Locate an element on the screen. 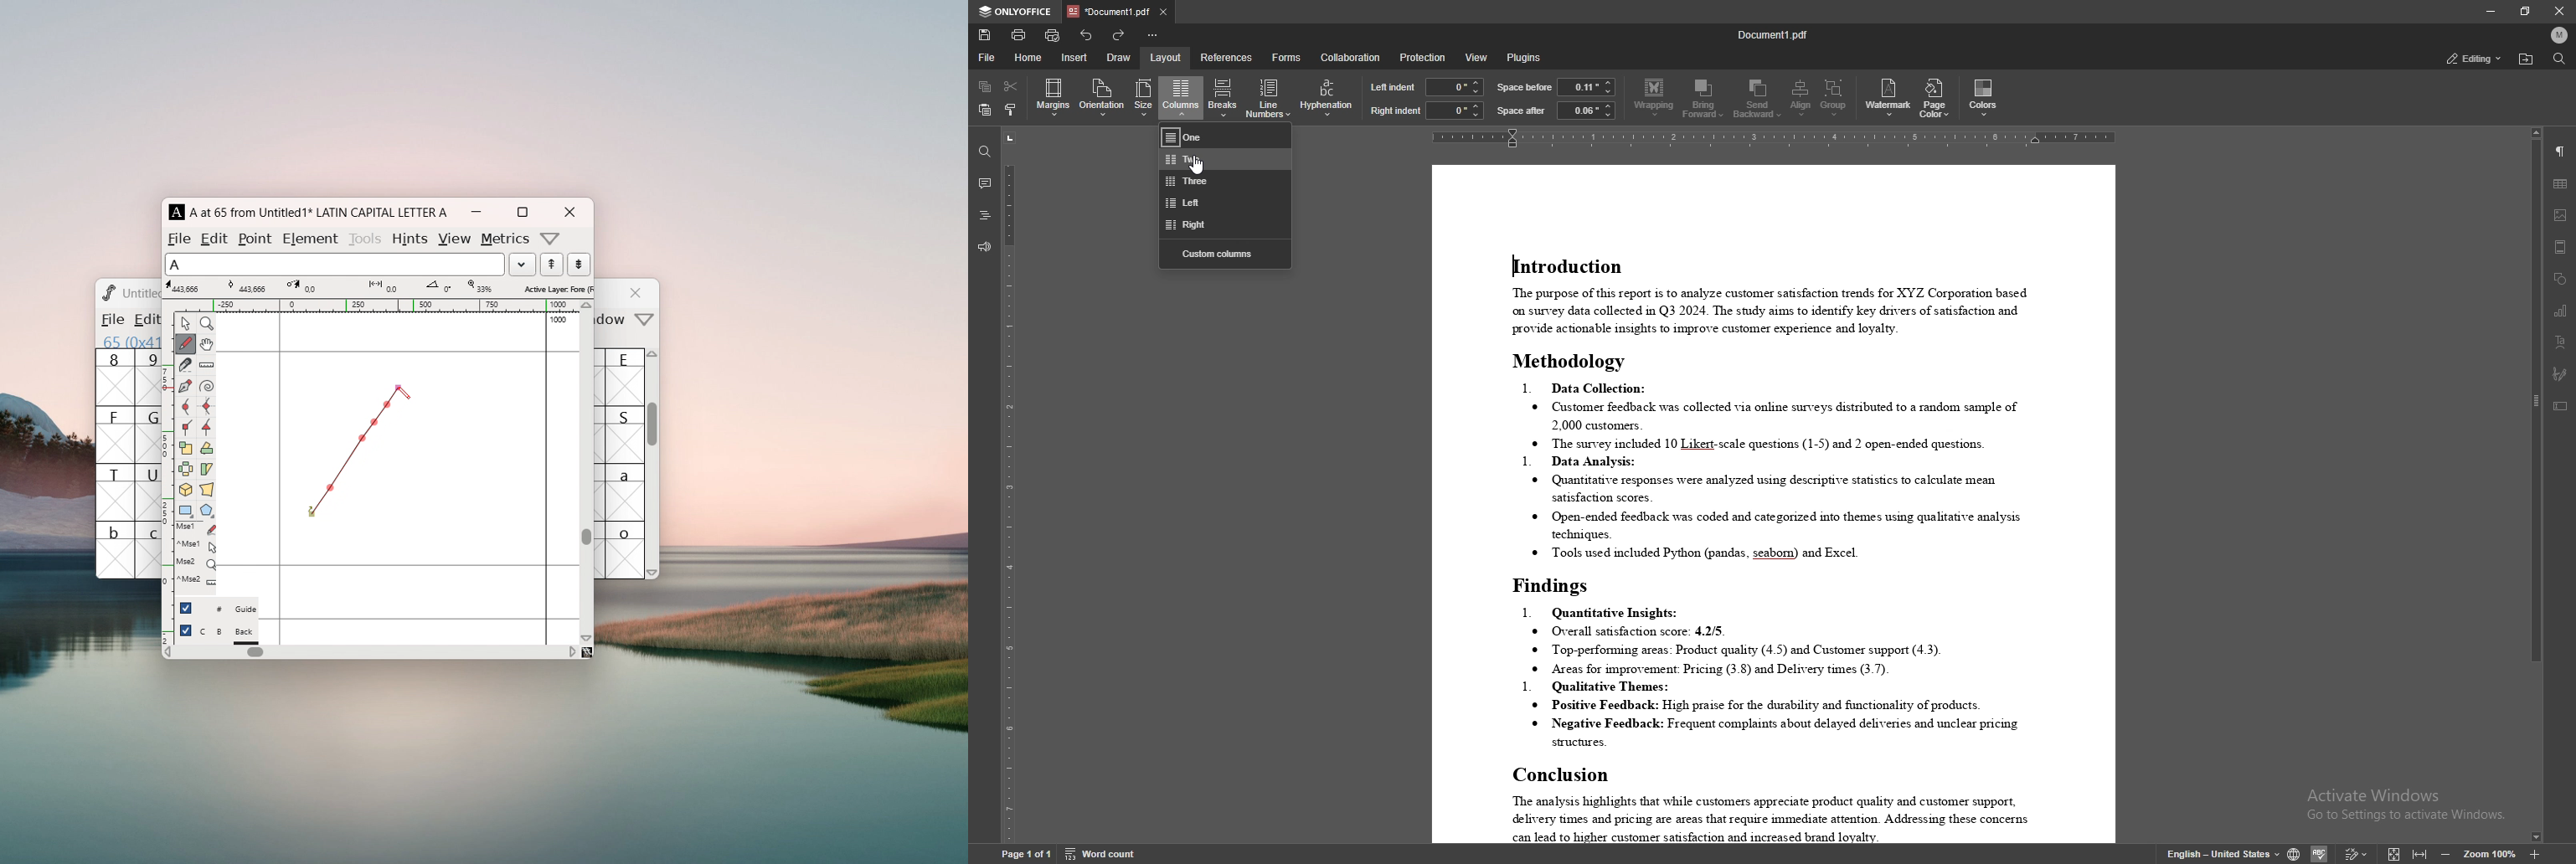 The width and height of the screenshot is (2576, 868). baseline is located at coordinates (399, 566).